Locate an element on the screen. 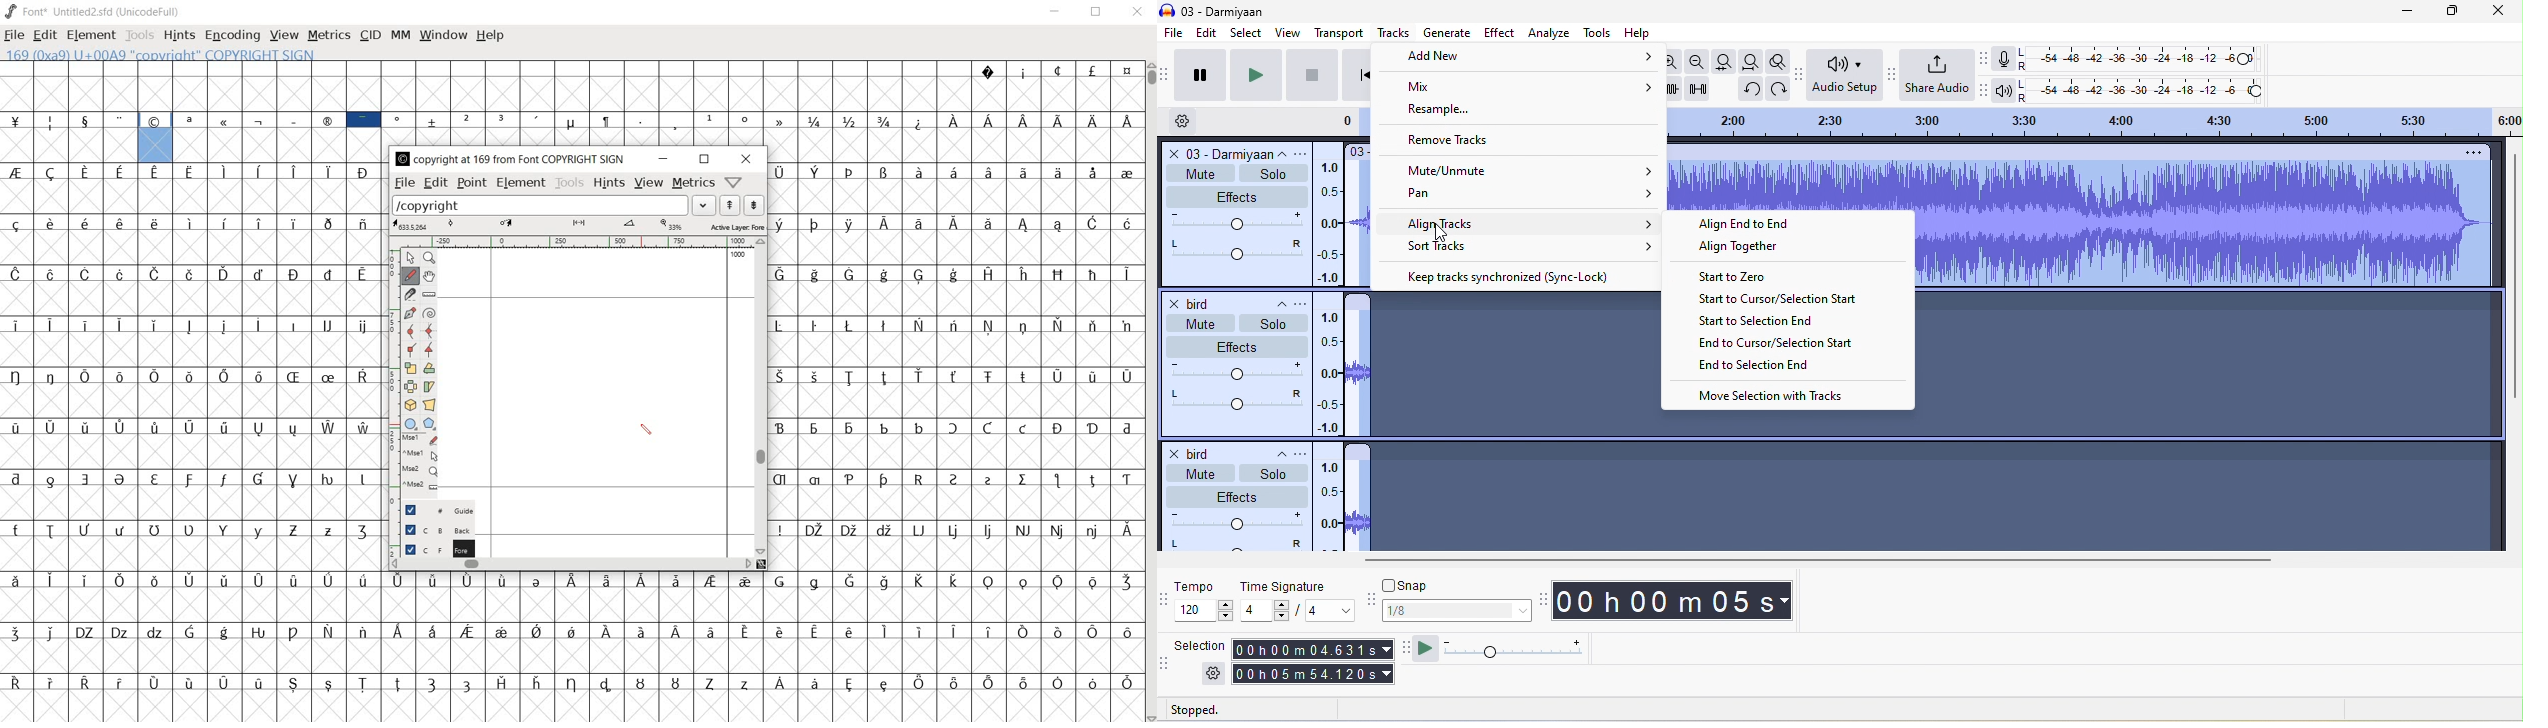  open menu is located at coordinates (1301, 450).